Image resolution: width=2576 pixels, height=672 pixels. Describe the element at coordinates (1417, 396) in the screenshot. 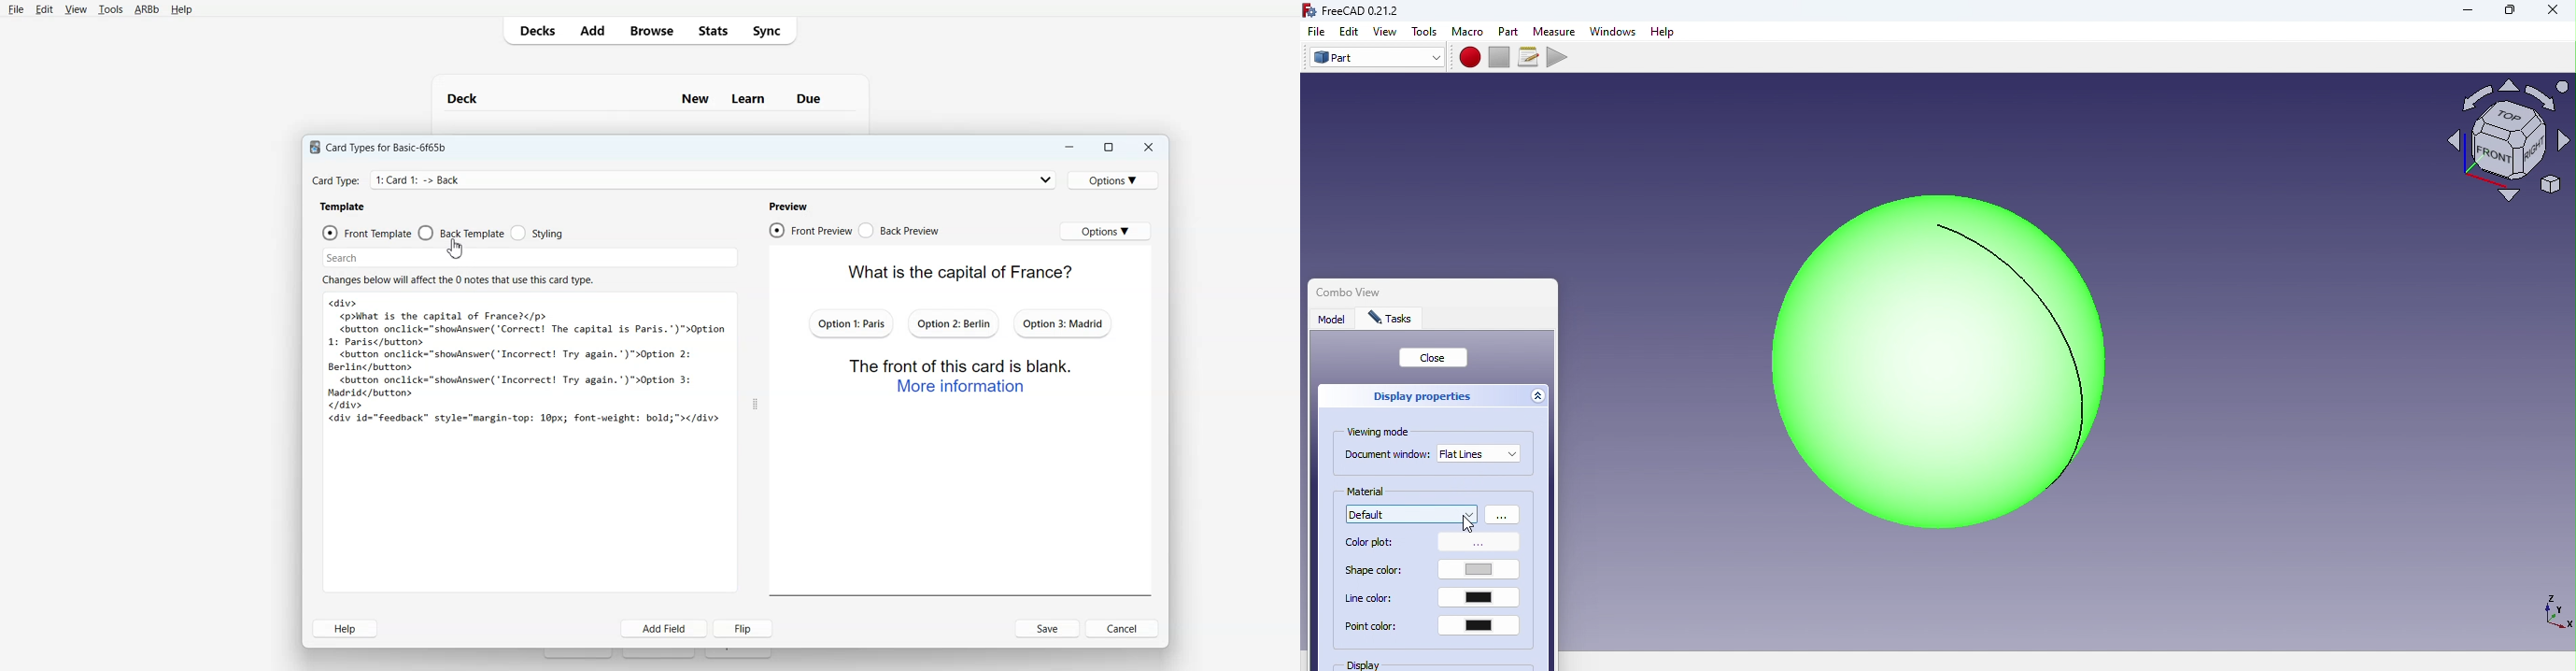

I see `Display properties` at that location.